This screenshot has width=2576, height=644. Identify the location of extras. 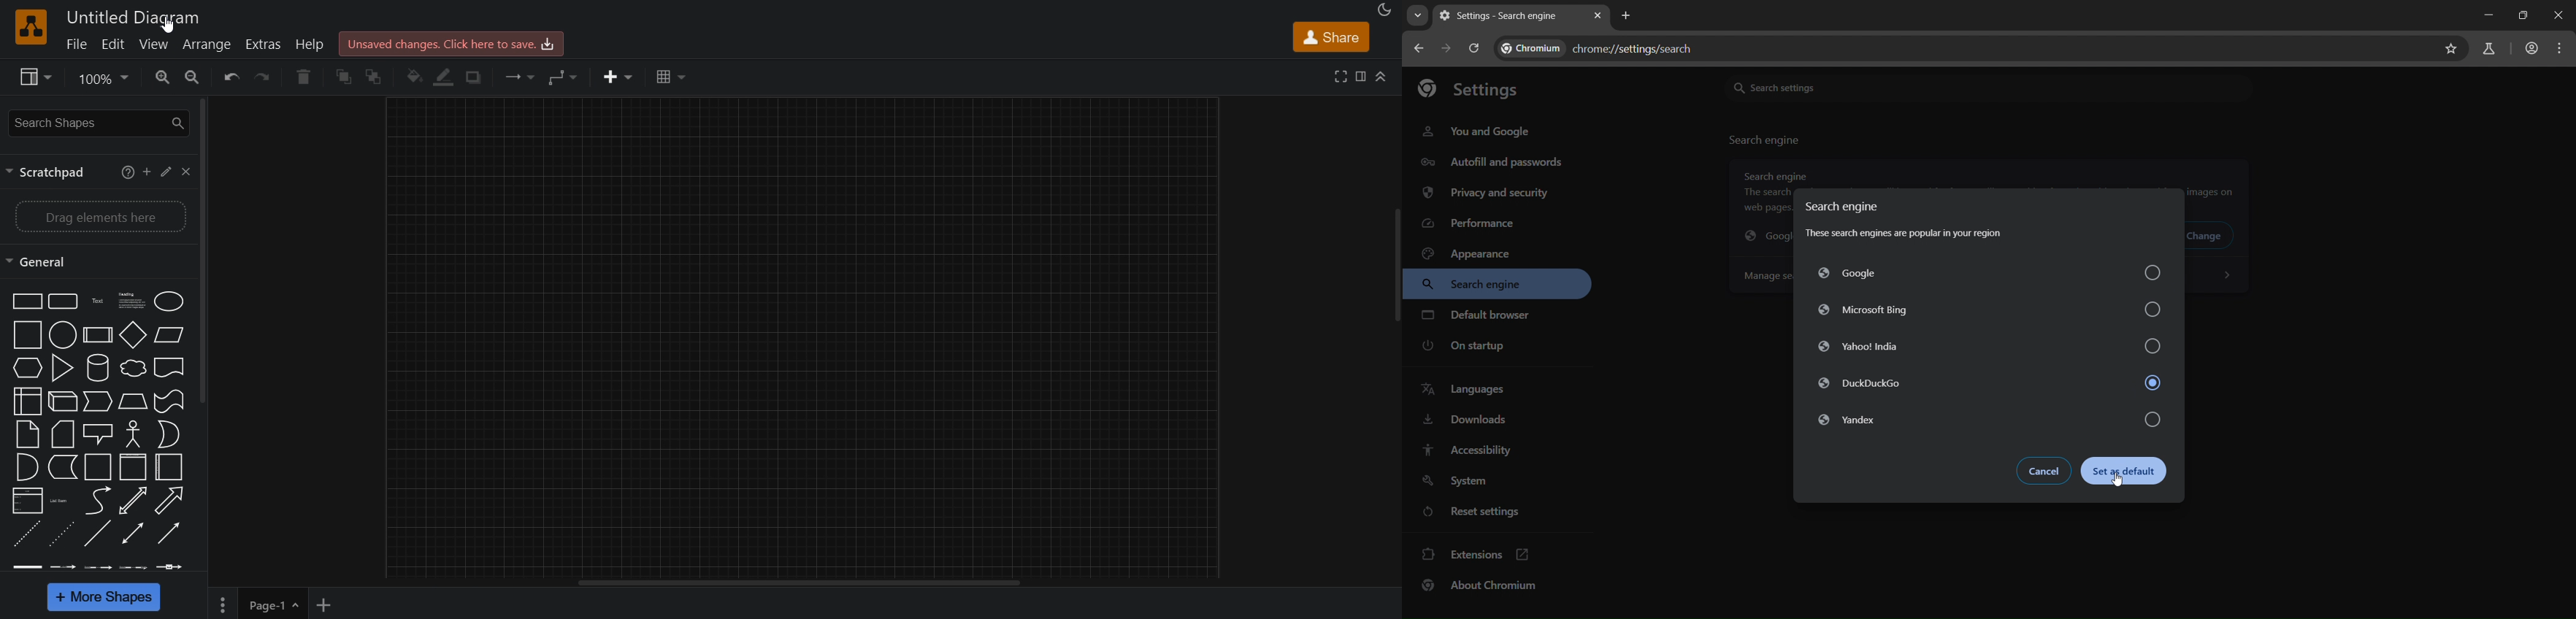
(264, 44).